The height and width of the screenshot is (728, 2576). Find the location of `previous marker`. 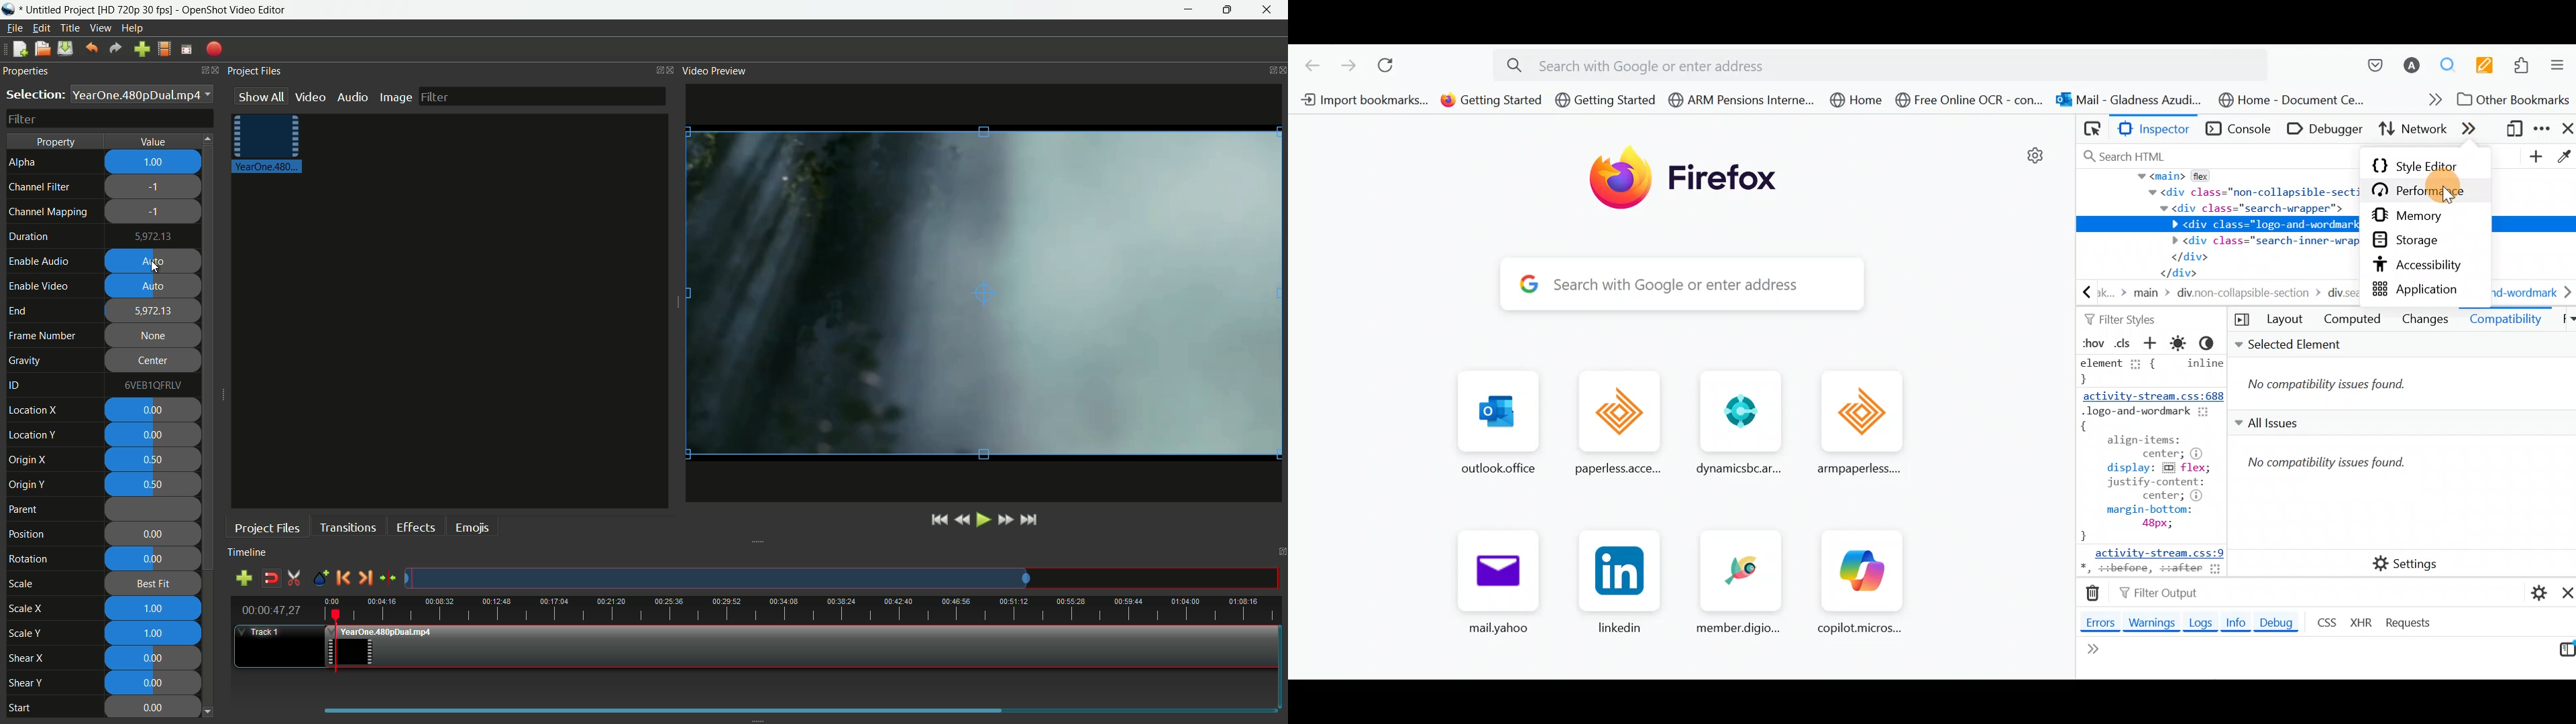

previous marker is located at coordinates (343, 575).